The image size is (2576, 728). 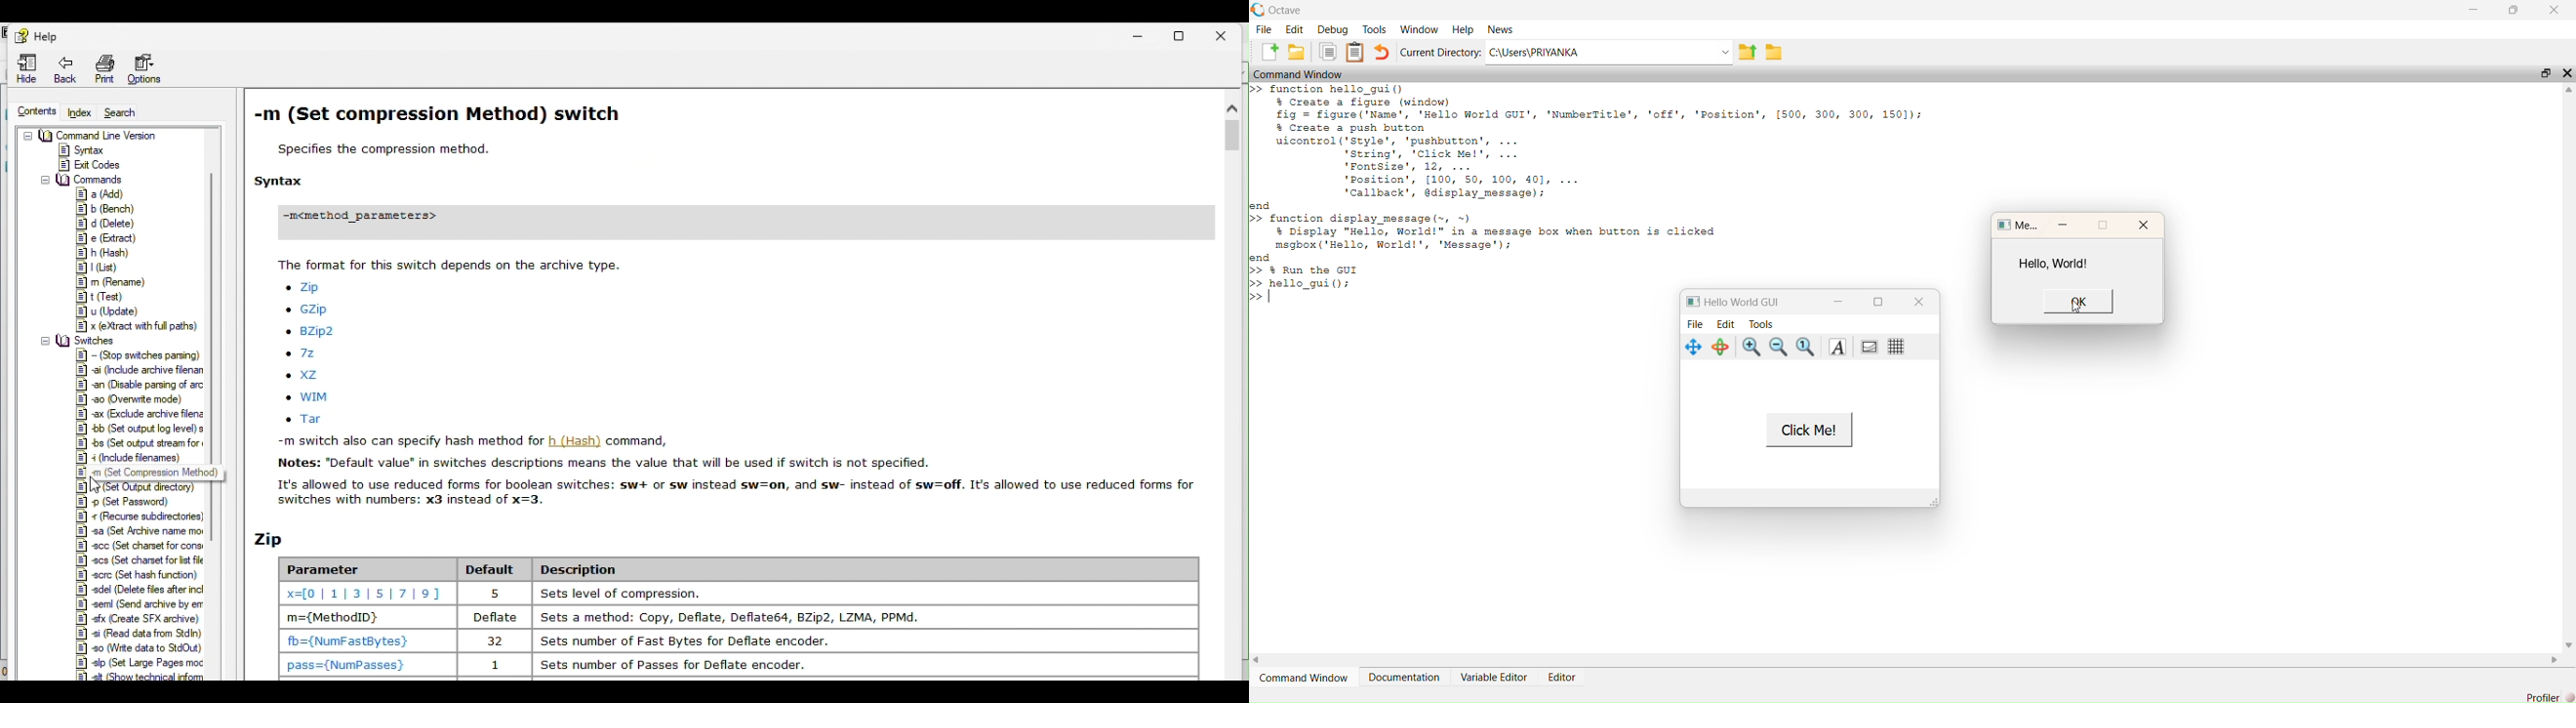 I want to click on Contents, so click(x=34, y=113).